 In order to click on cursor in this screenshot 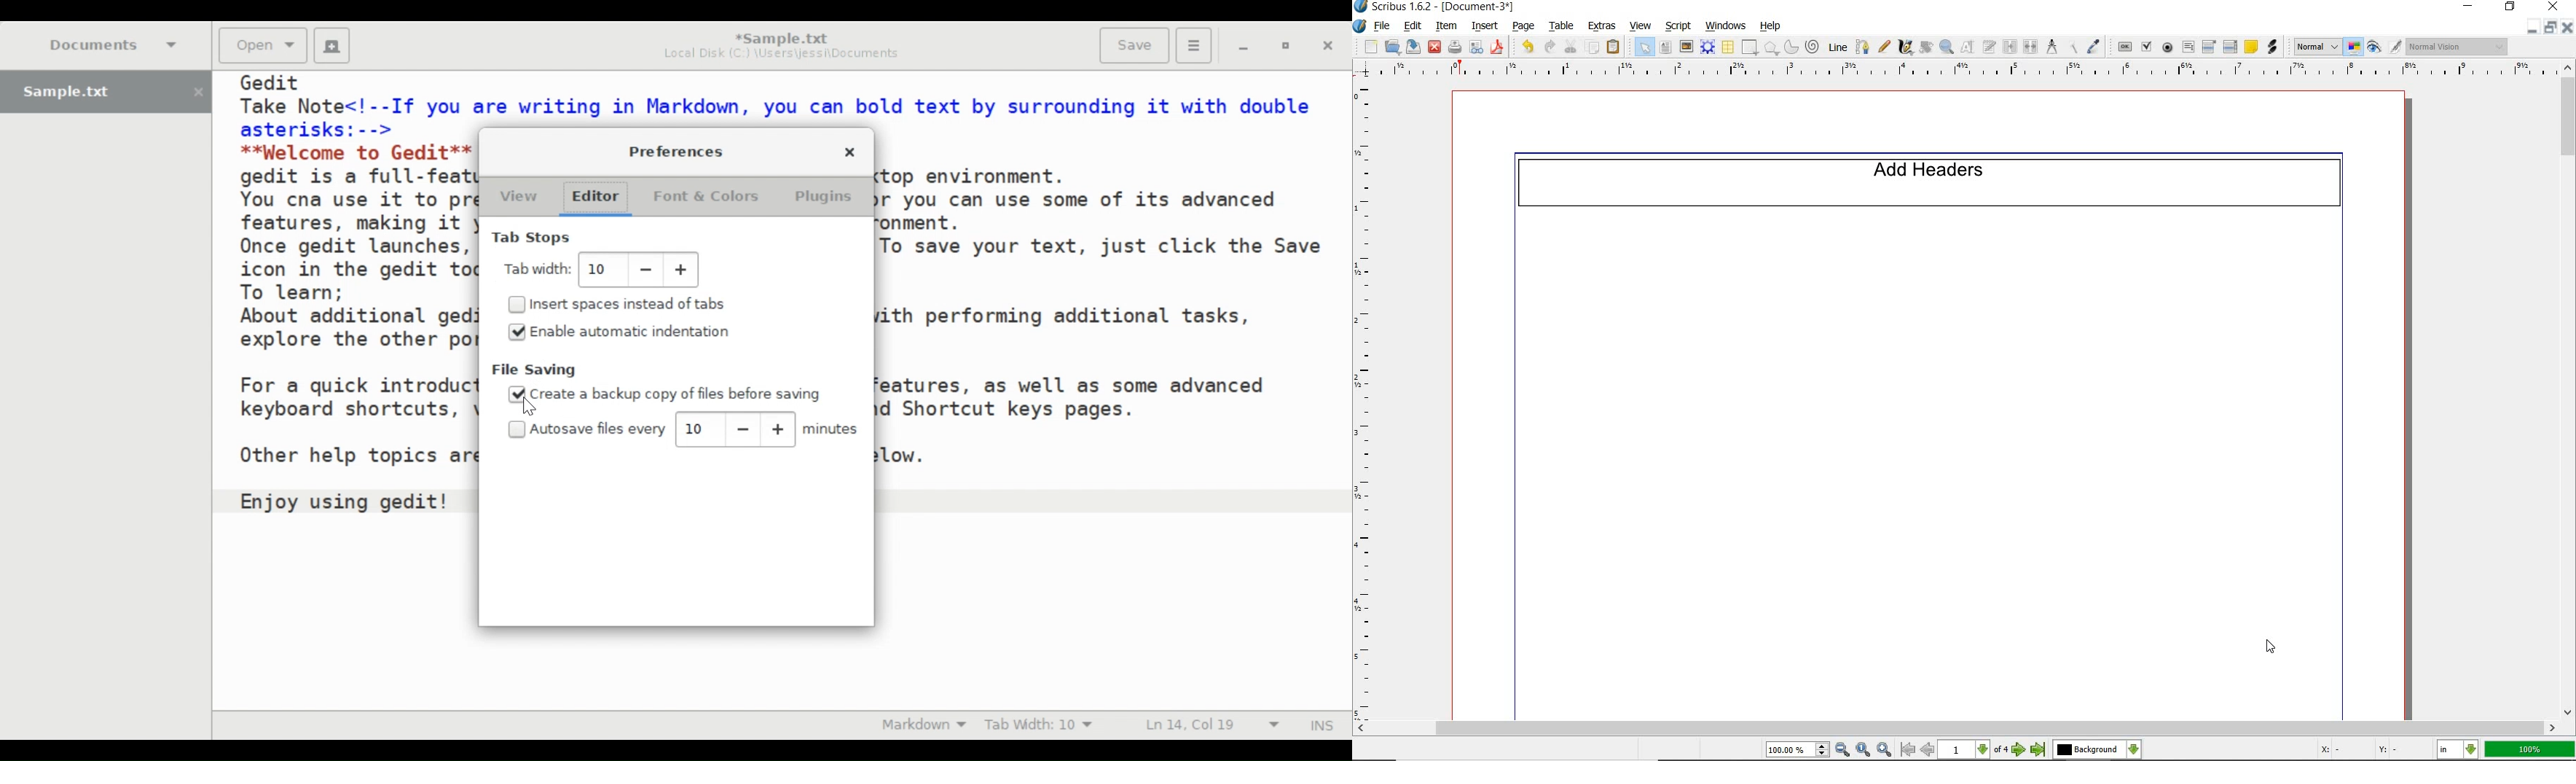, I will do `click(2271, 648)`.